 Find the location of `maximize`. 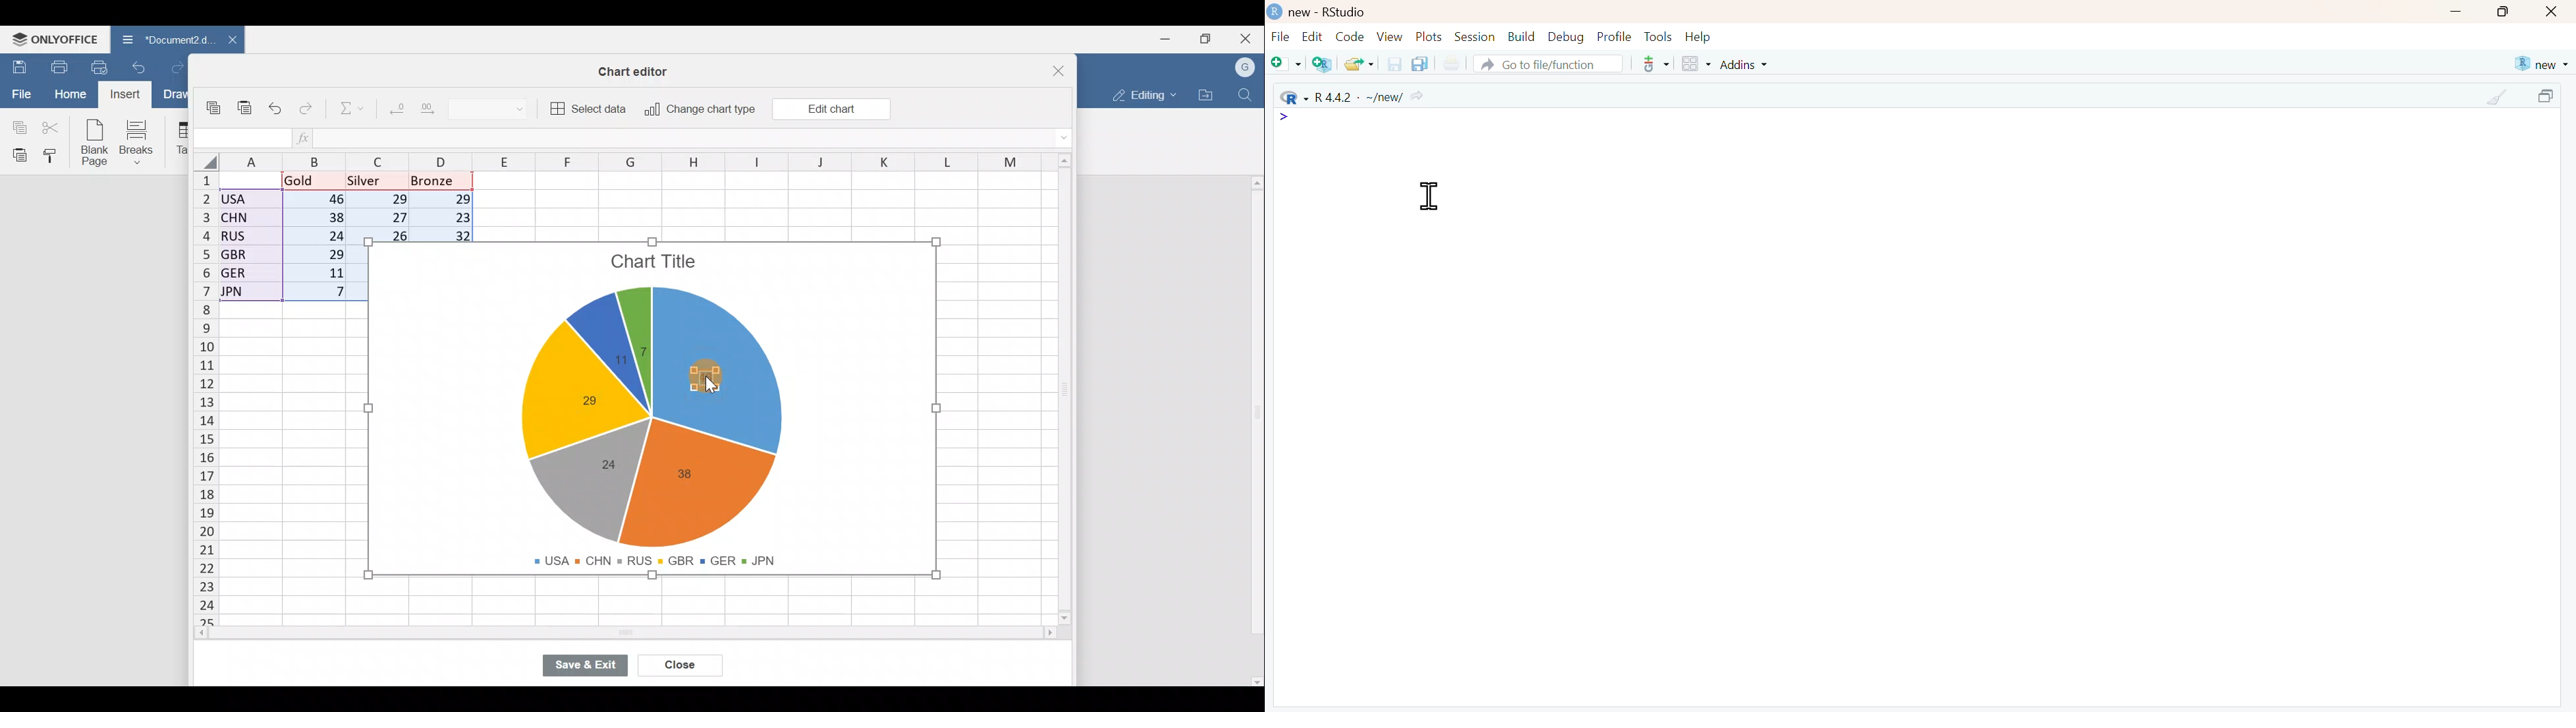

maximize is located at coordinates (2506, 12).